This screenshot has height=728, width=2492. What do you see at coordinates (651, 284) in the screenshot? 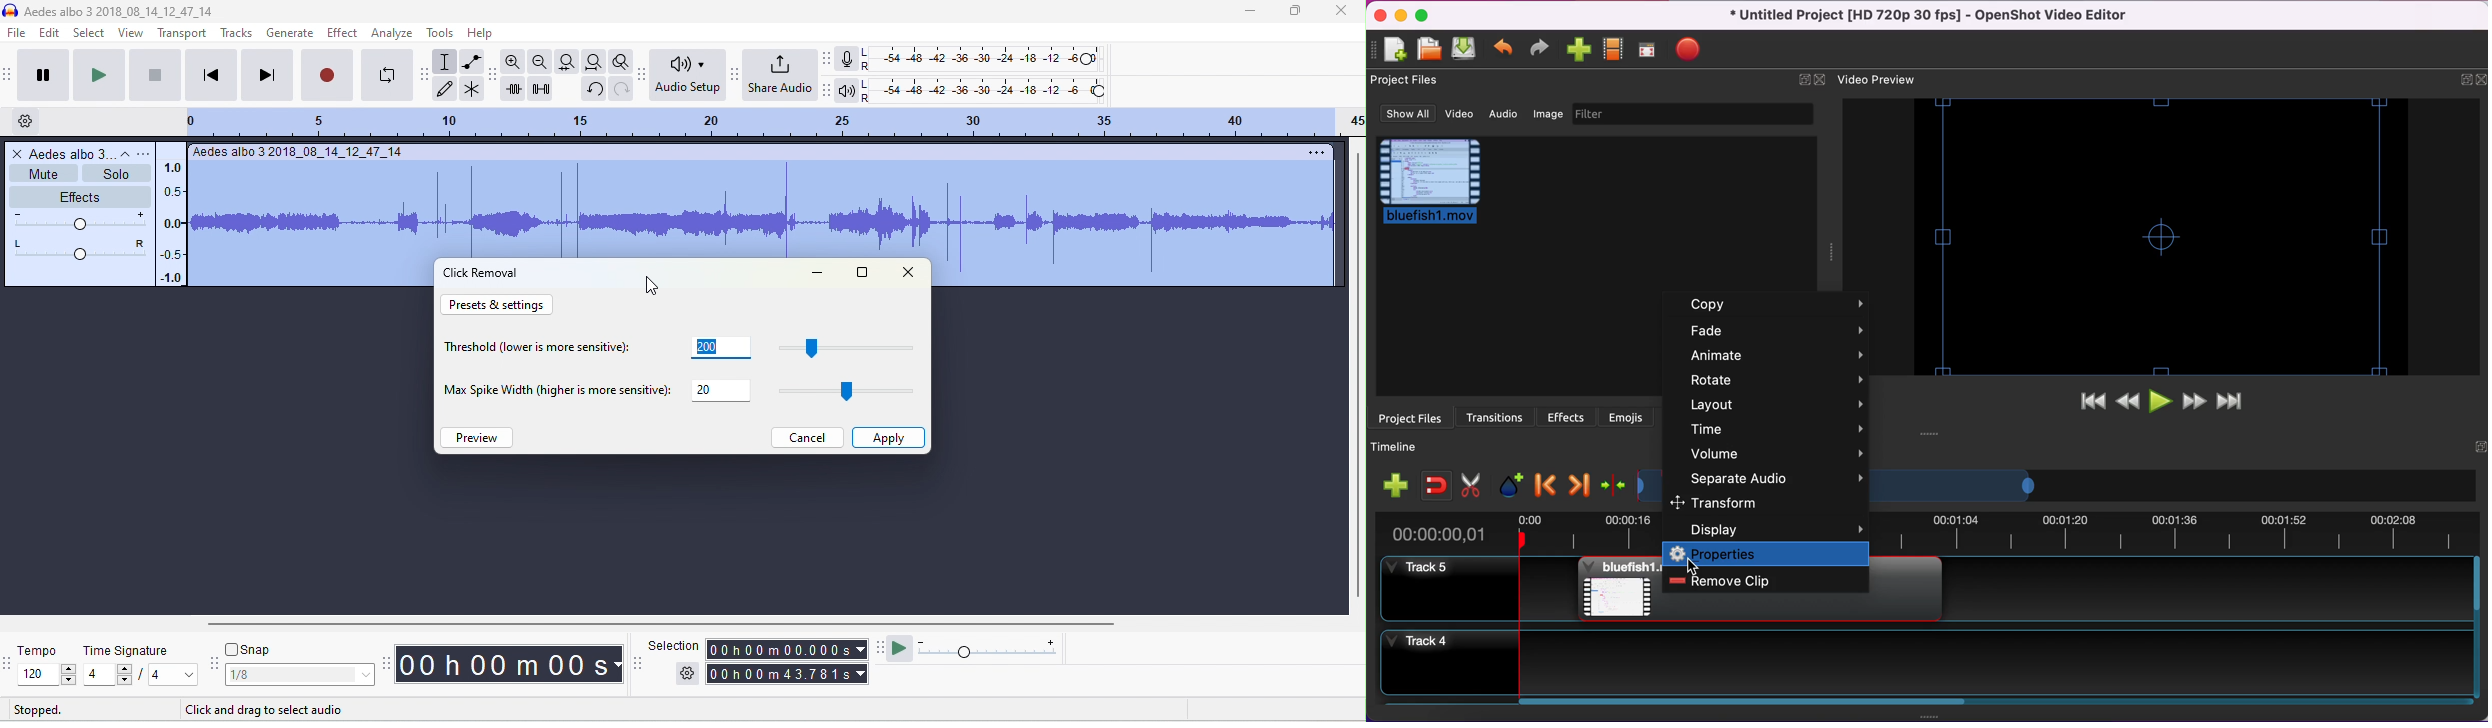
I see `cursor` at bounding box center [651, 284].